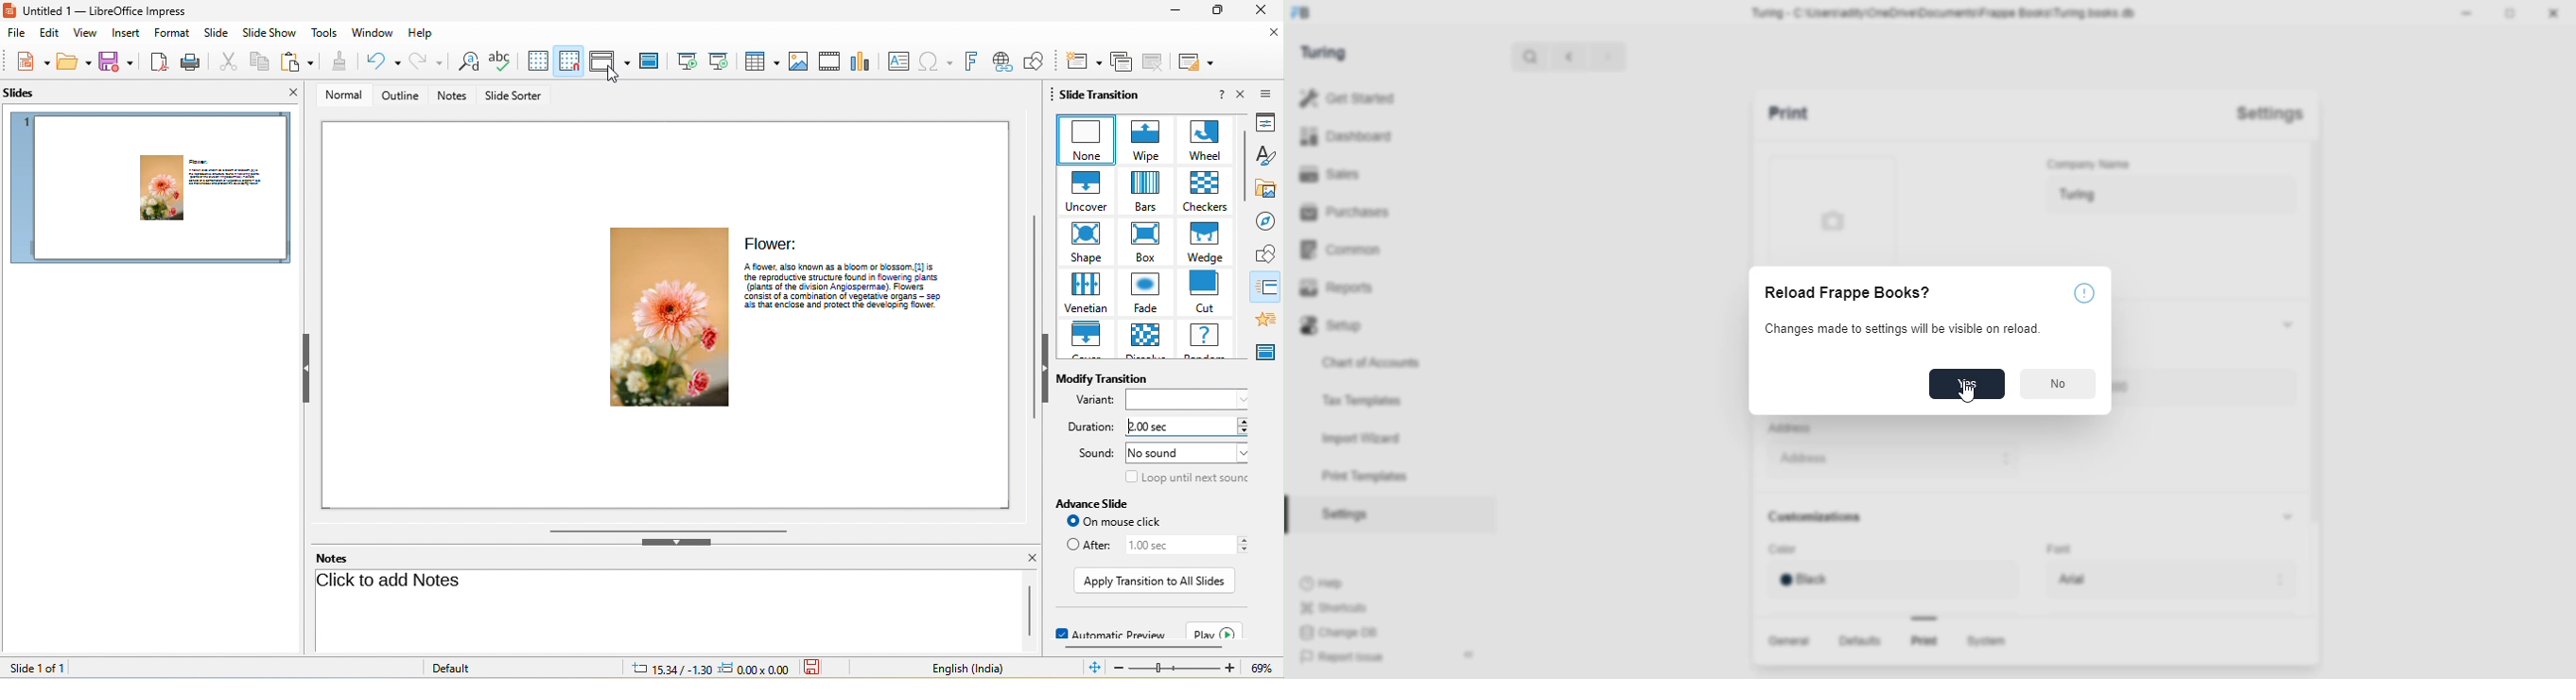 This screenshot has height=700, width=2576. Describe the element at coordinates (127, 33) in the screenshot. I see `insert` at that location.